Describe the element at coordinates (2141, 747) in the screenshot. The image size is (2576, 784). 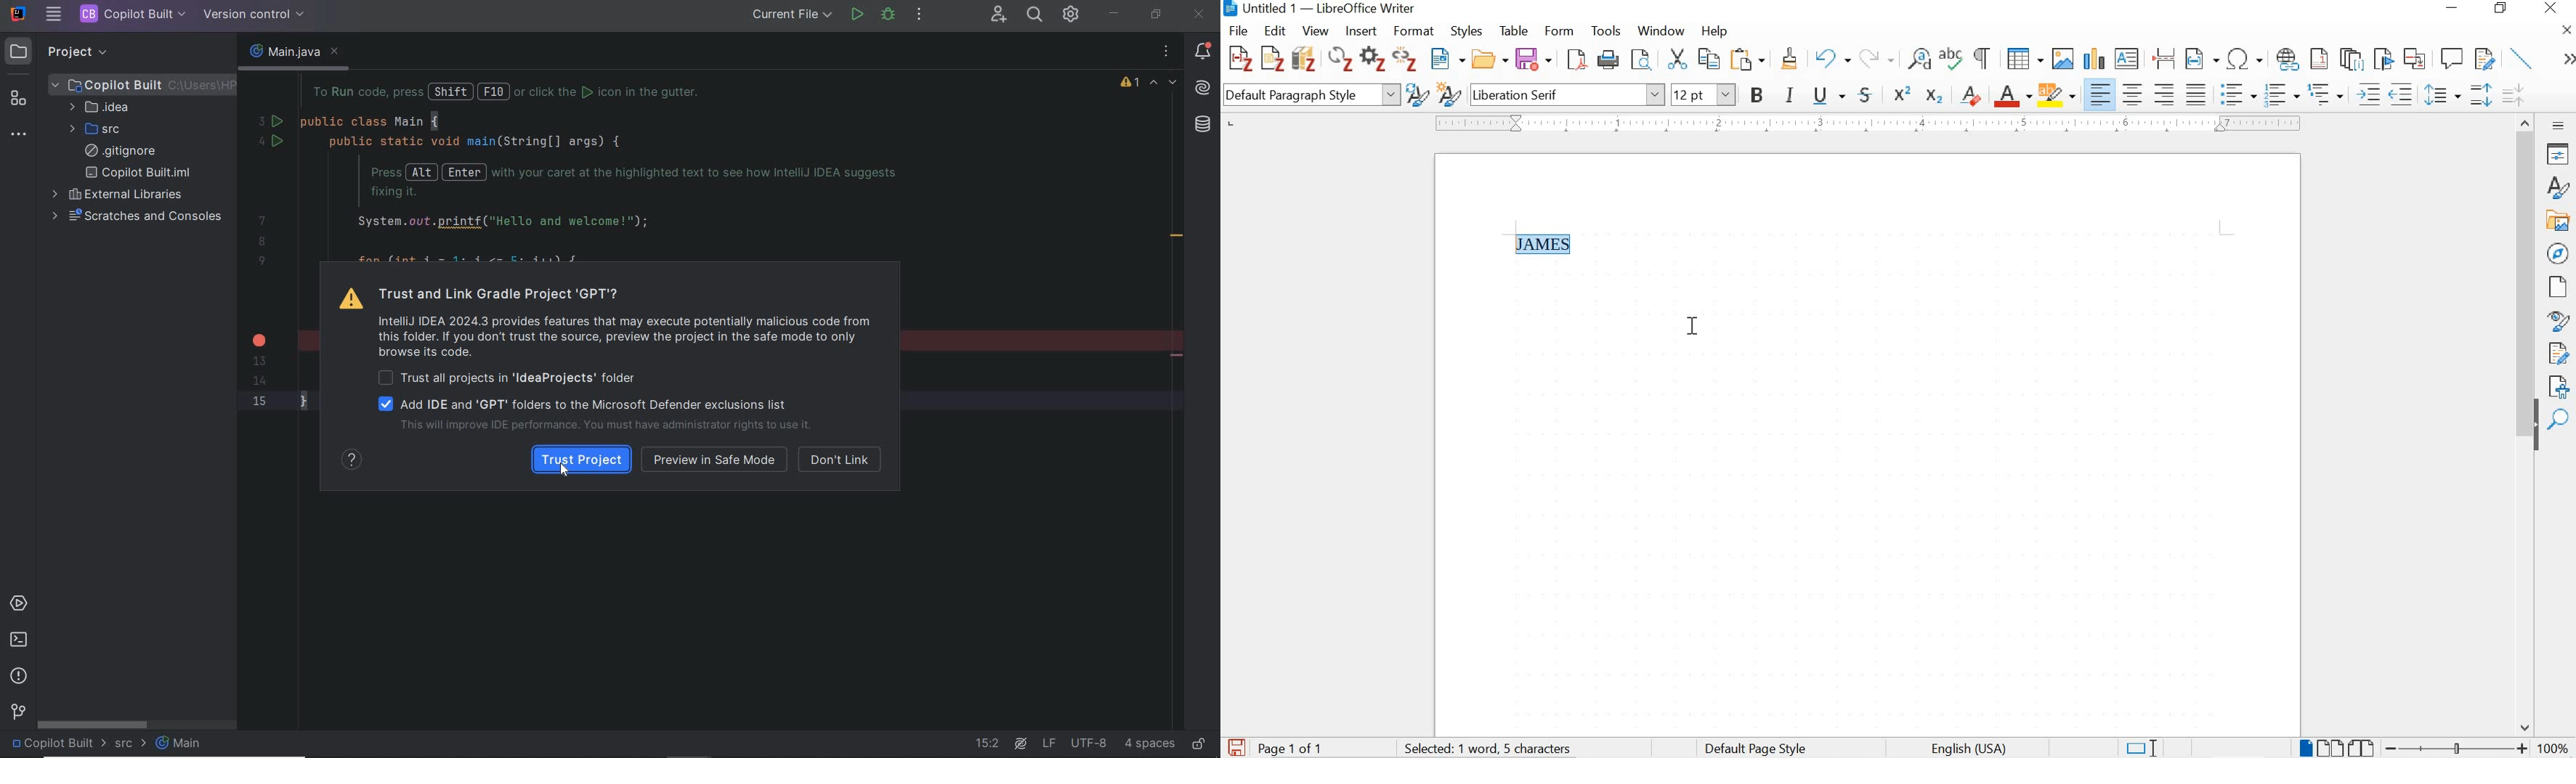
I see `standard selection` at that location.